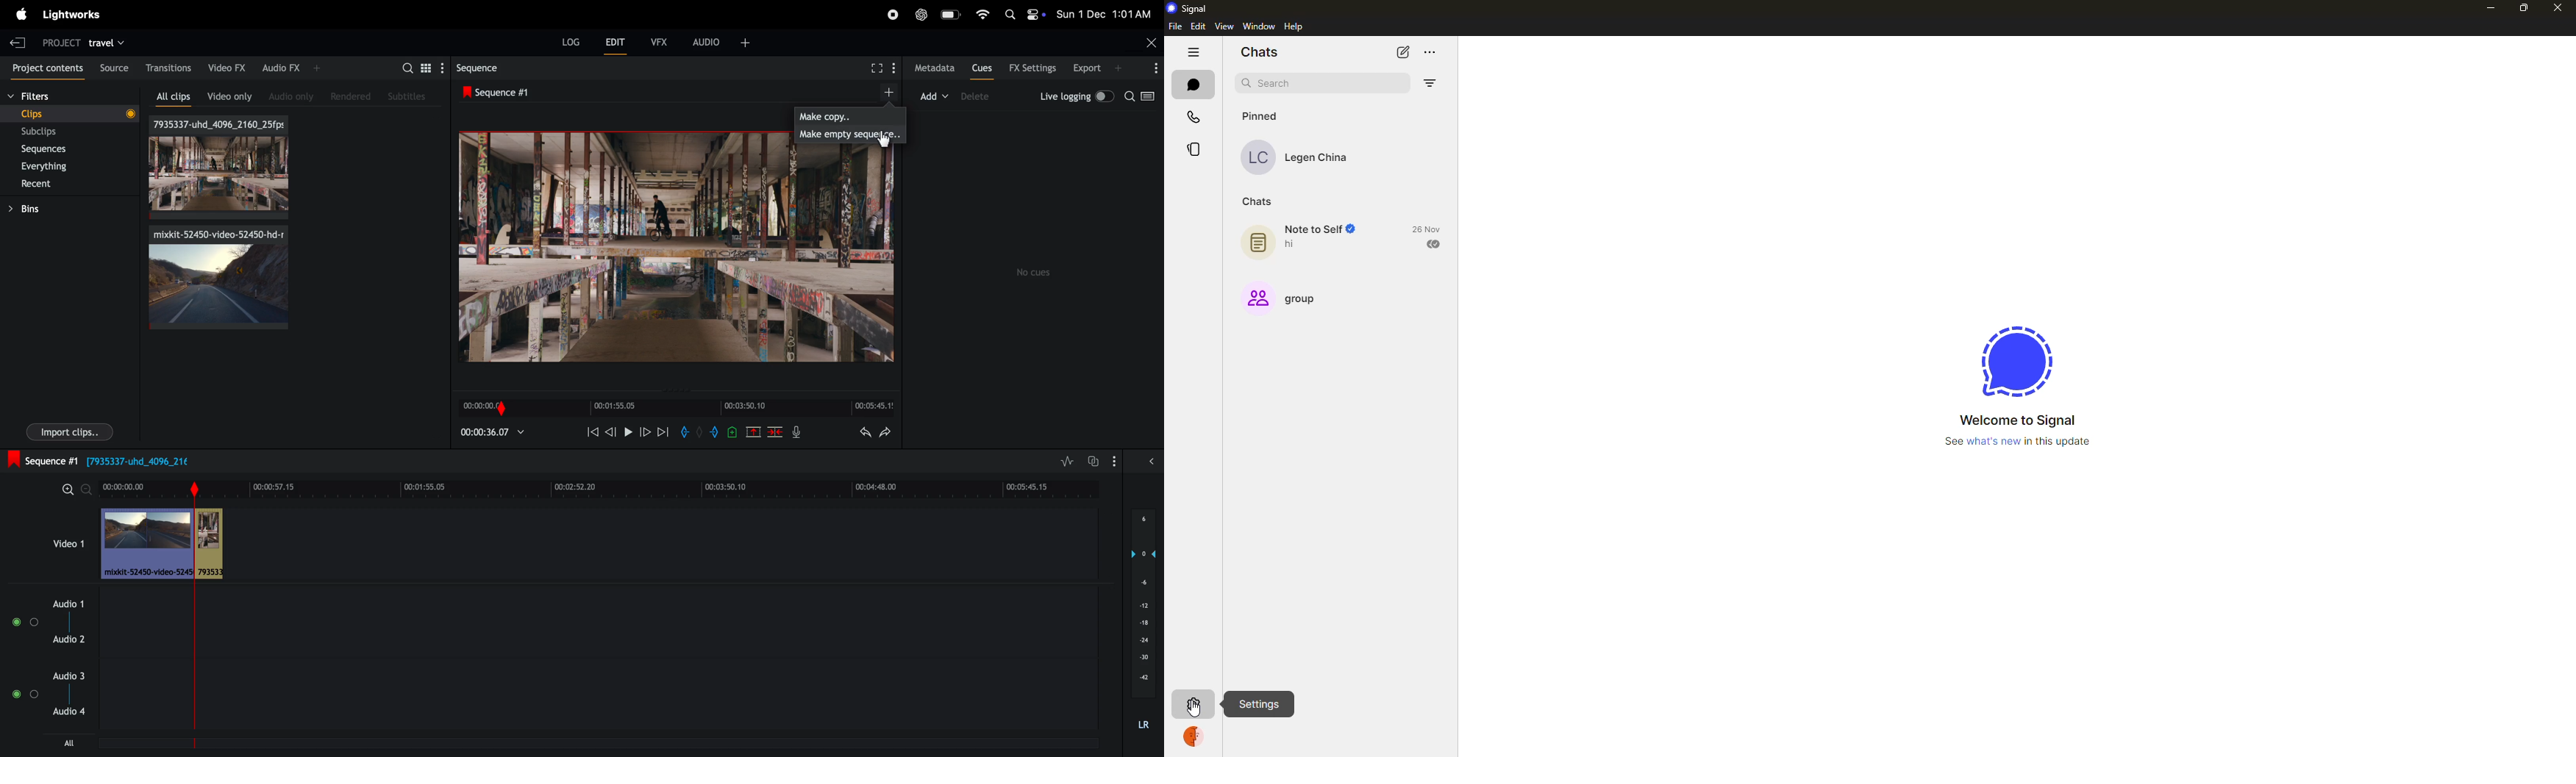 The height and width of the screenshot is (784, 2576). What do you see at coordinates (1195, 85) in the screenshot?
I see `chats` at bounding box center [1195, 85].